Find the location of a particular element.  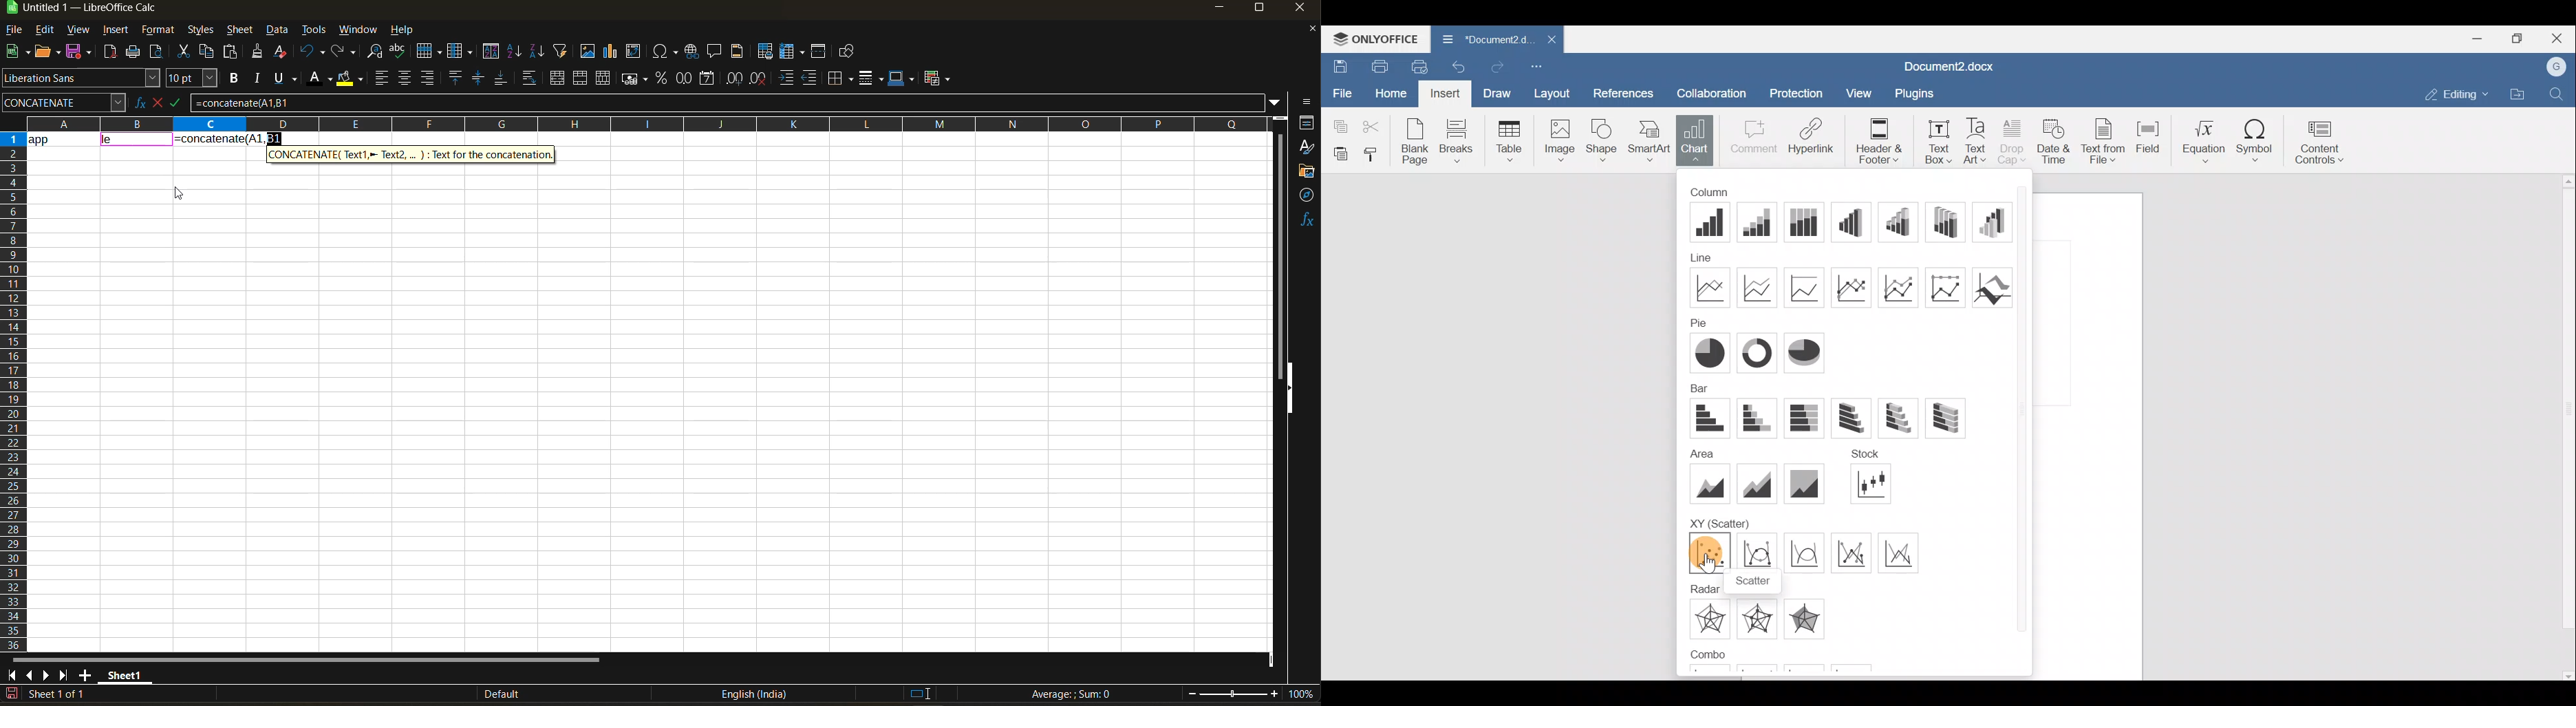

toggle print preview is located at coordinates (158, 53).